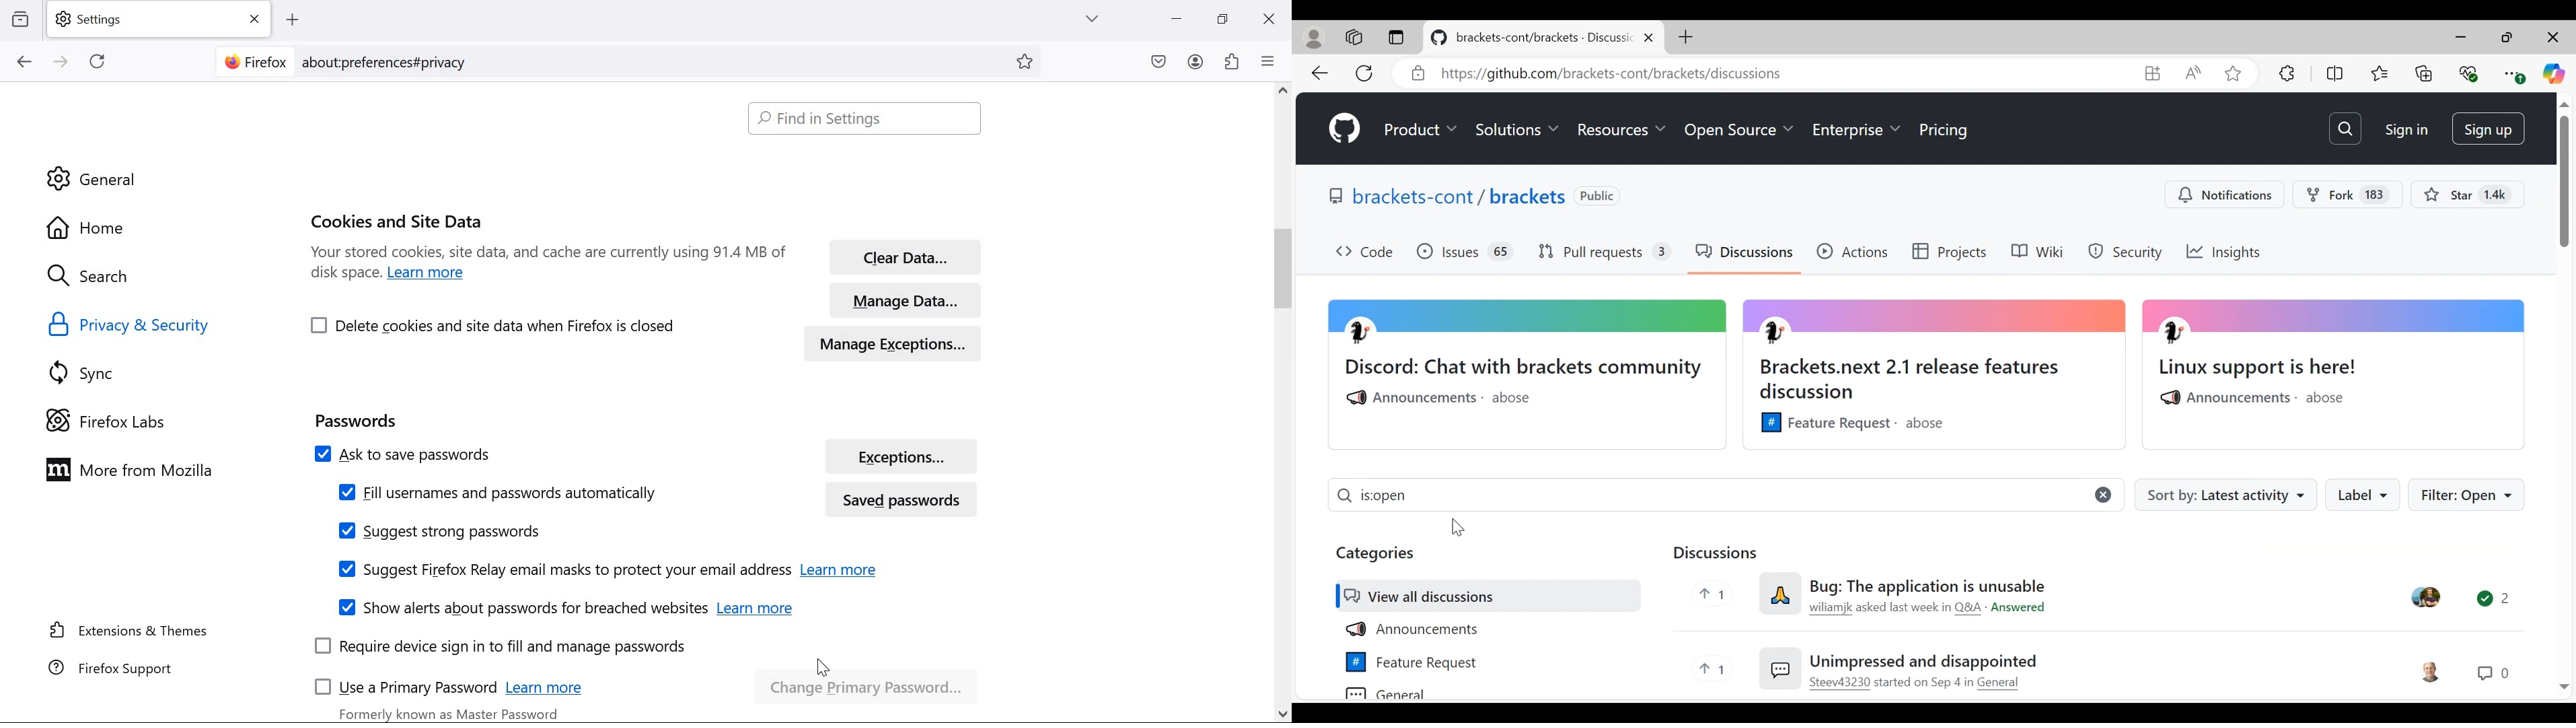  I want to click on Copilot, so click(2555, 74).